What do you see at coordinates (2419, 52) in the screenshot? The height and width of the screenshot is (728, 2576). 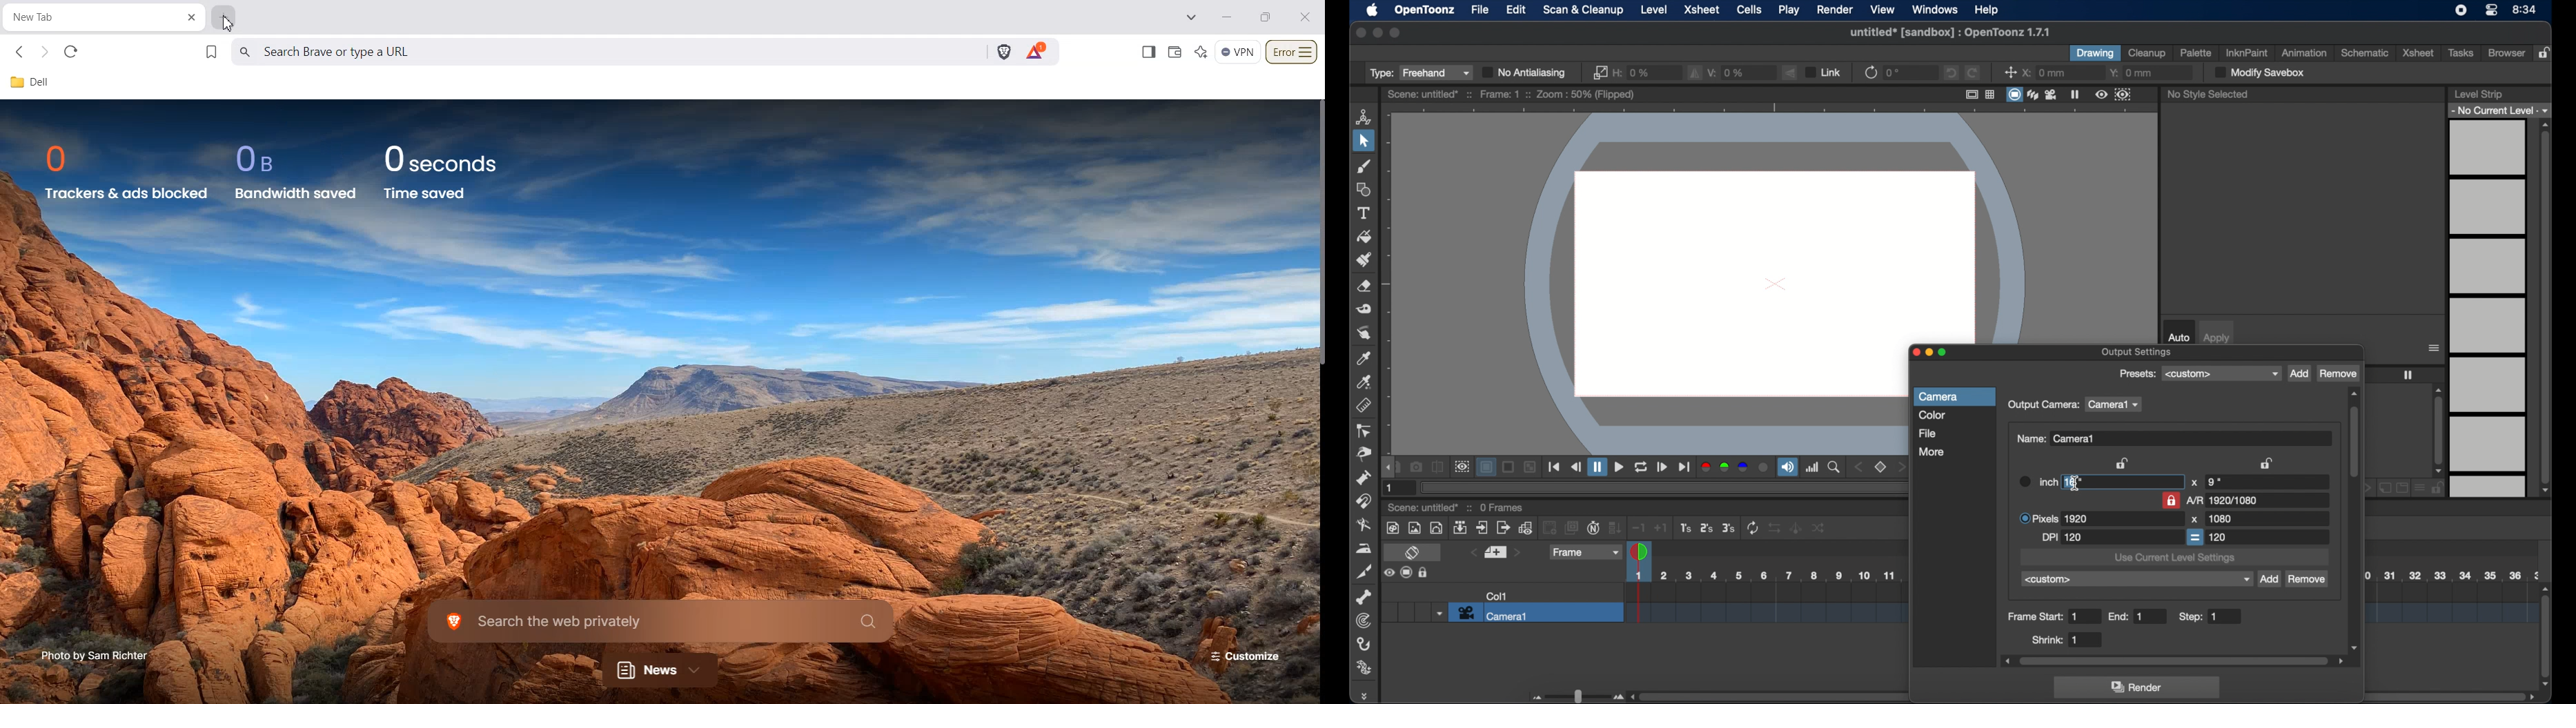 I see `xsheet` at bounding box center [2419, 52].